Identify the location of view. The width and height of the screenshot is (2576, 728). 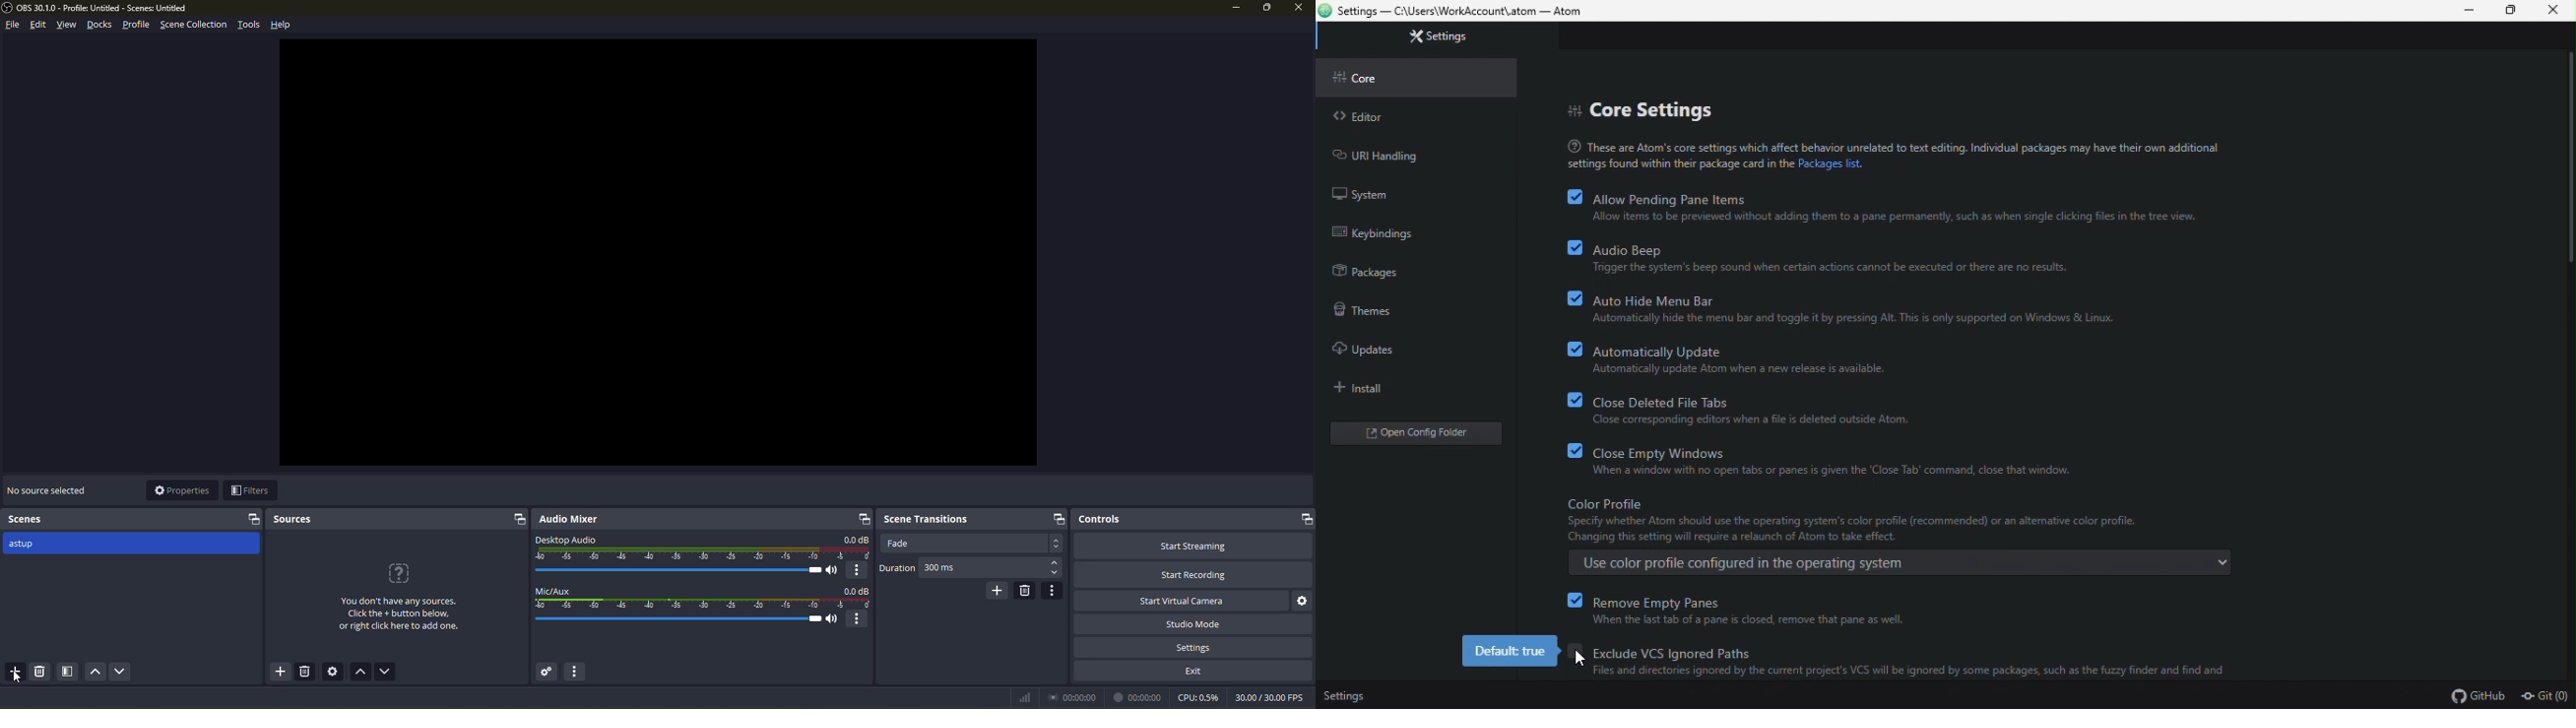
(67, 24).